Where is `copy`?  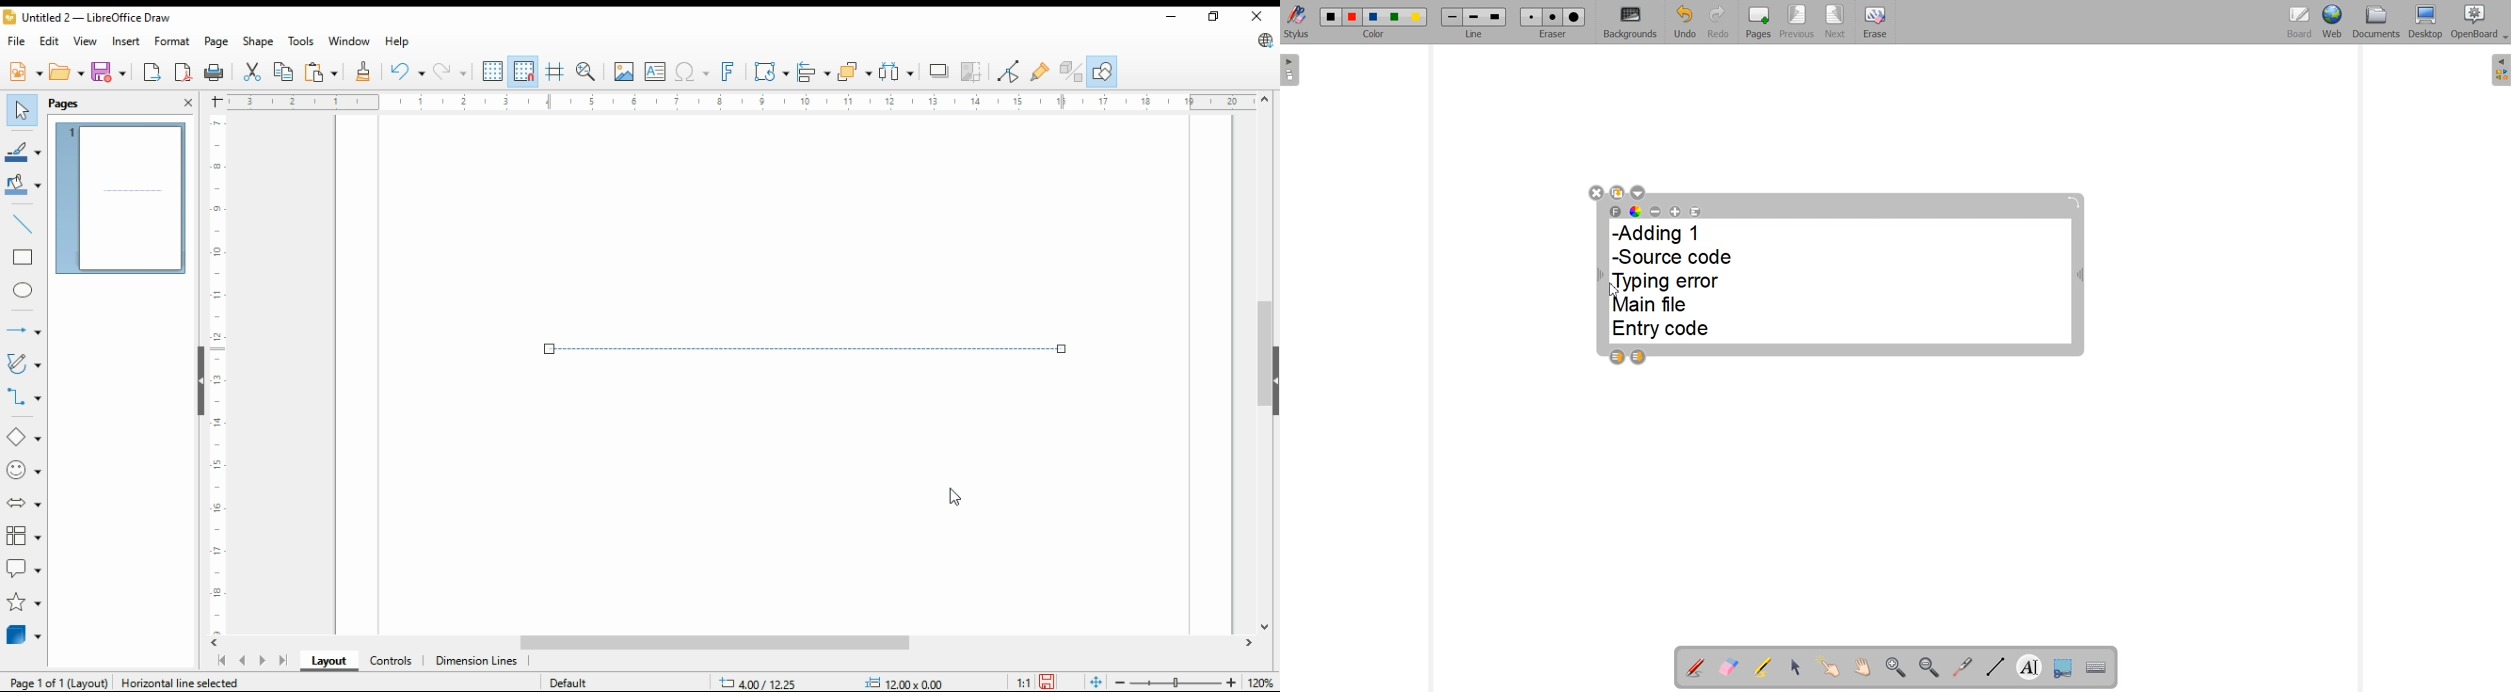 copy is located at coordinates (285, 71).